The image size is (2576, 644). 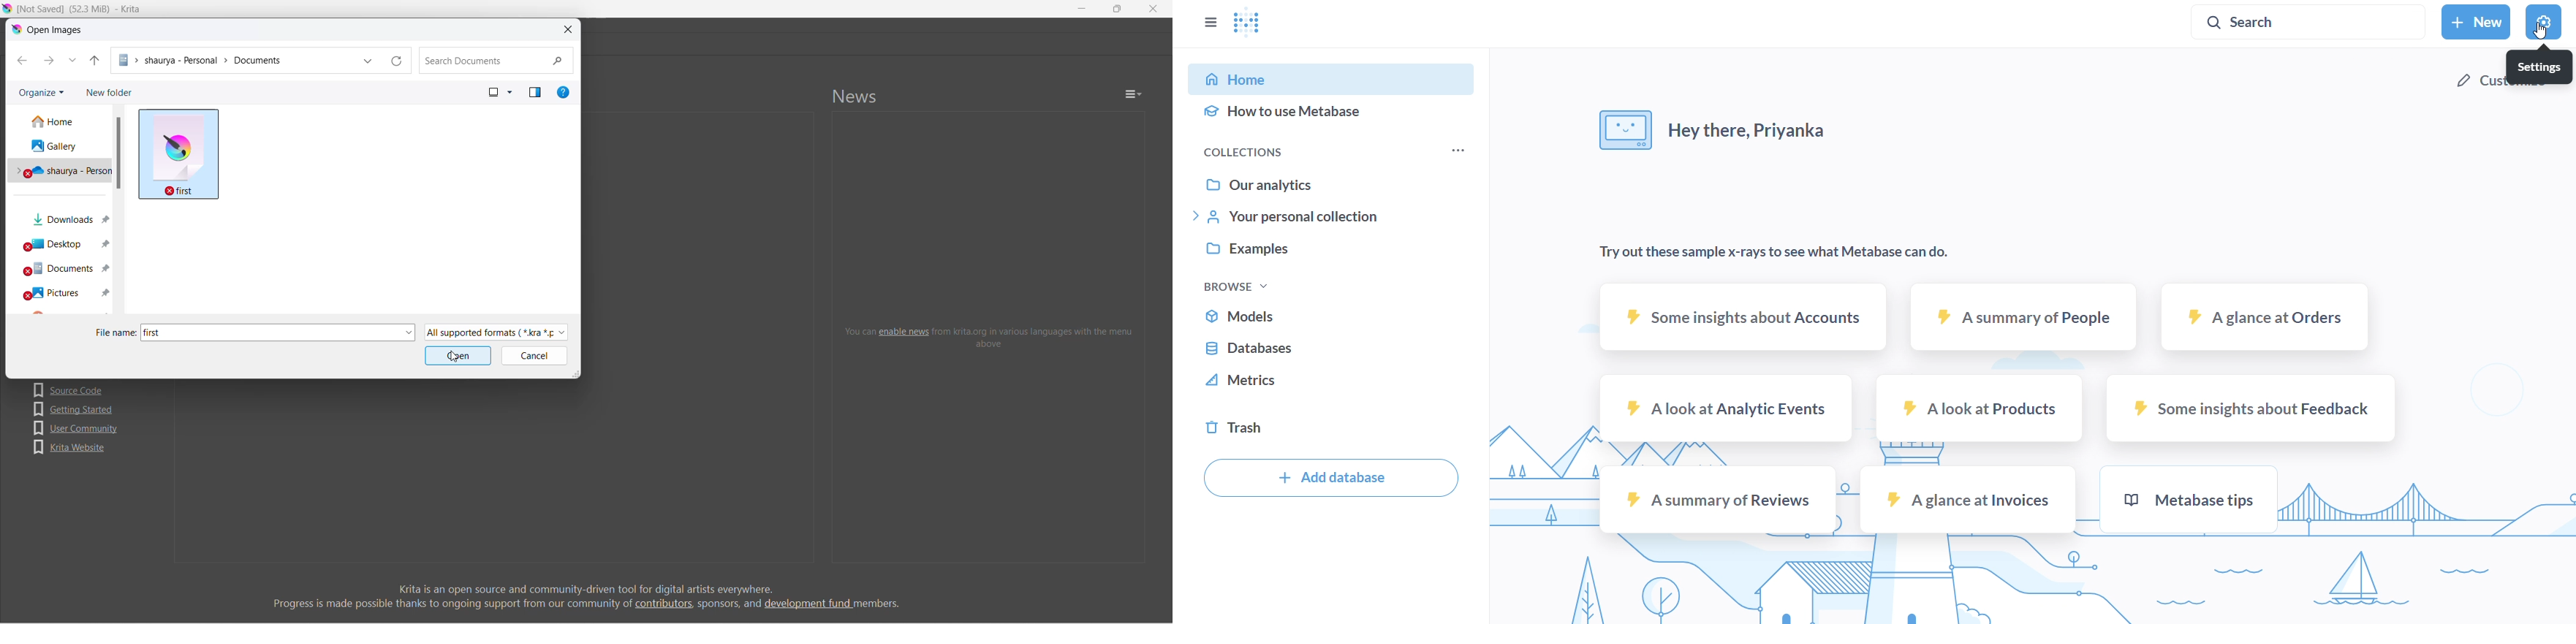 What do you see at coordinates (73, 60) in the screenshot?
I see `recent location` at bounding box center [73, 60].